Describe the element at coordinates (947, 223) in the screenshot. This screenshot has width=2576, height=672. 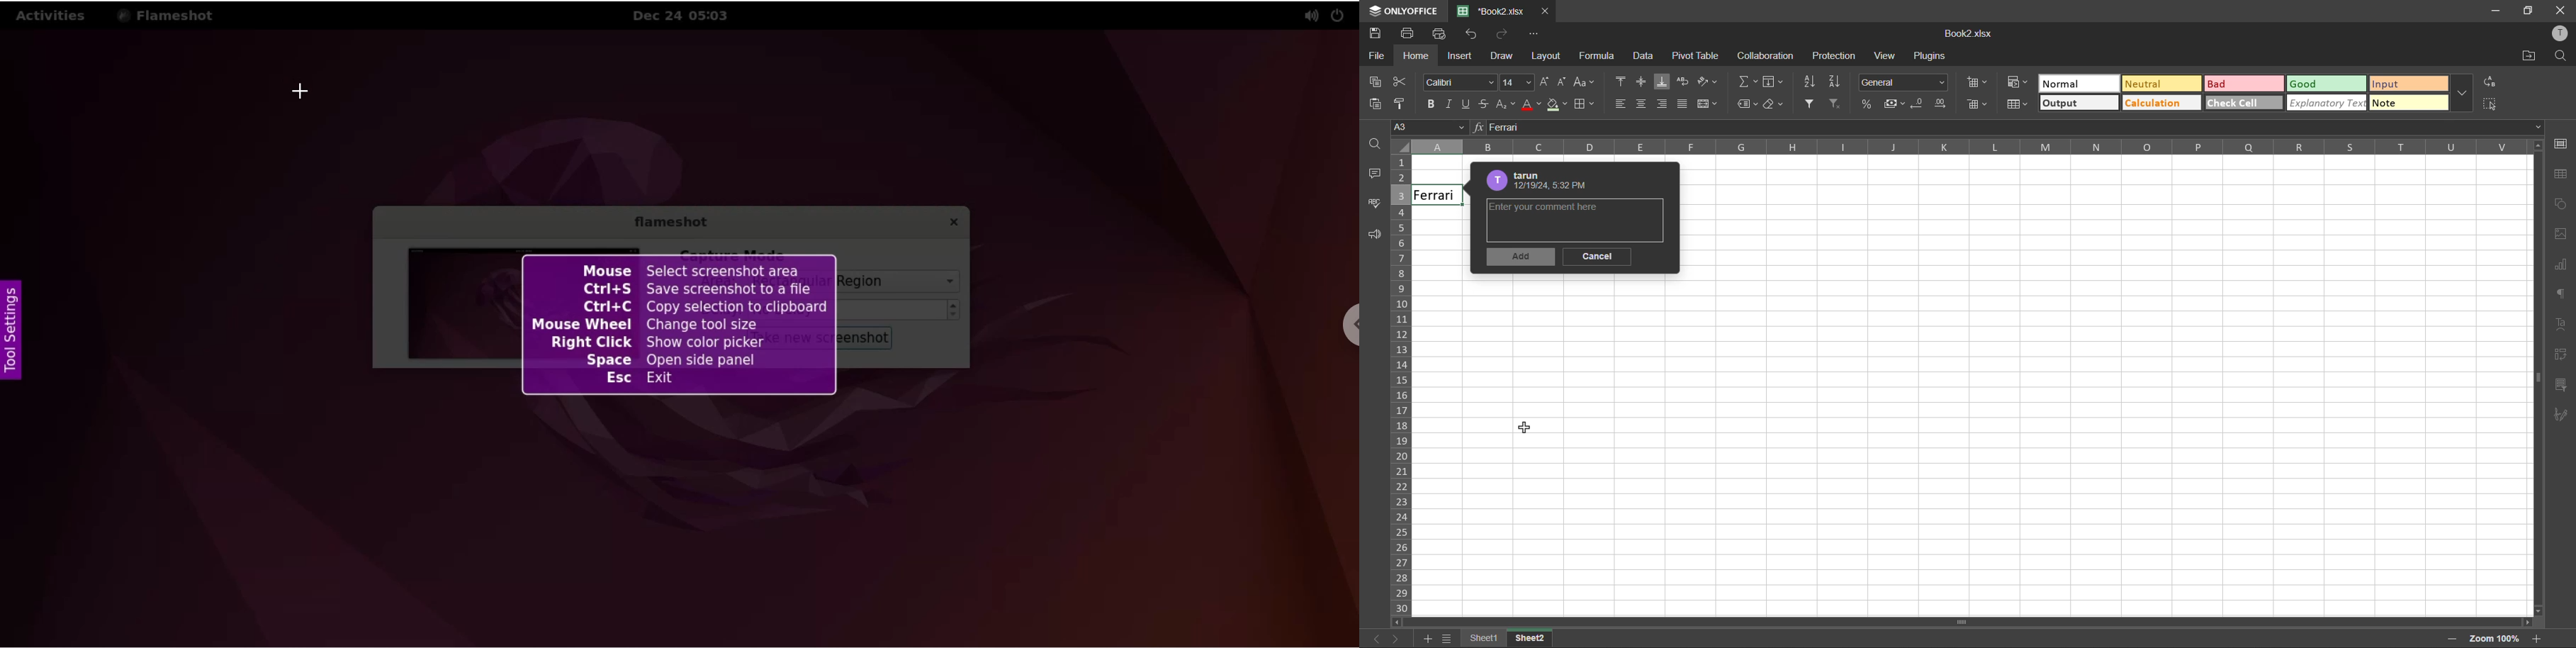
I see `close` at that location.